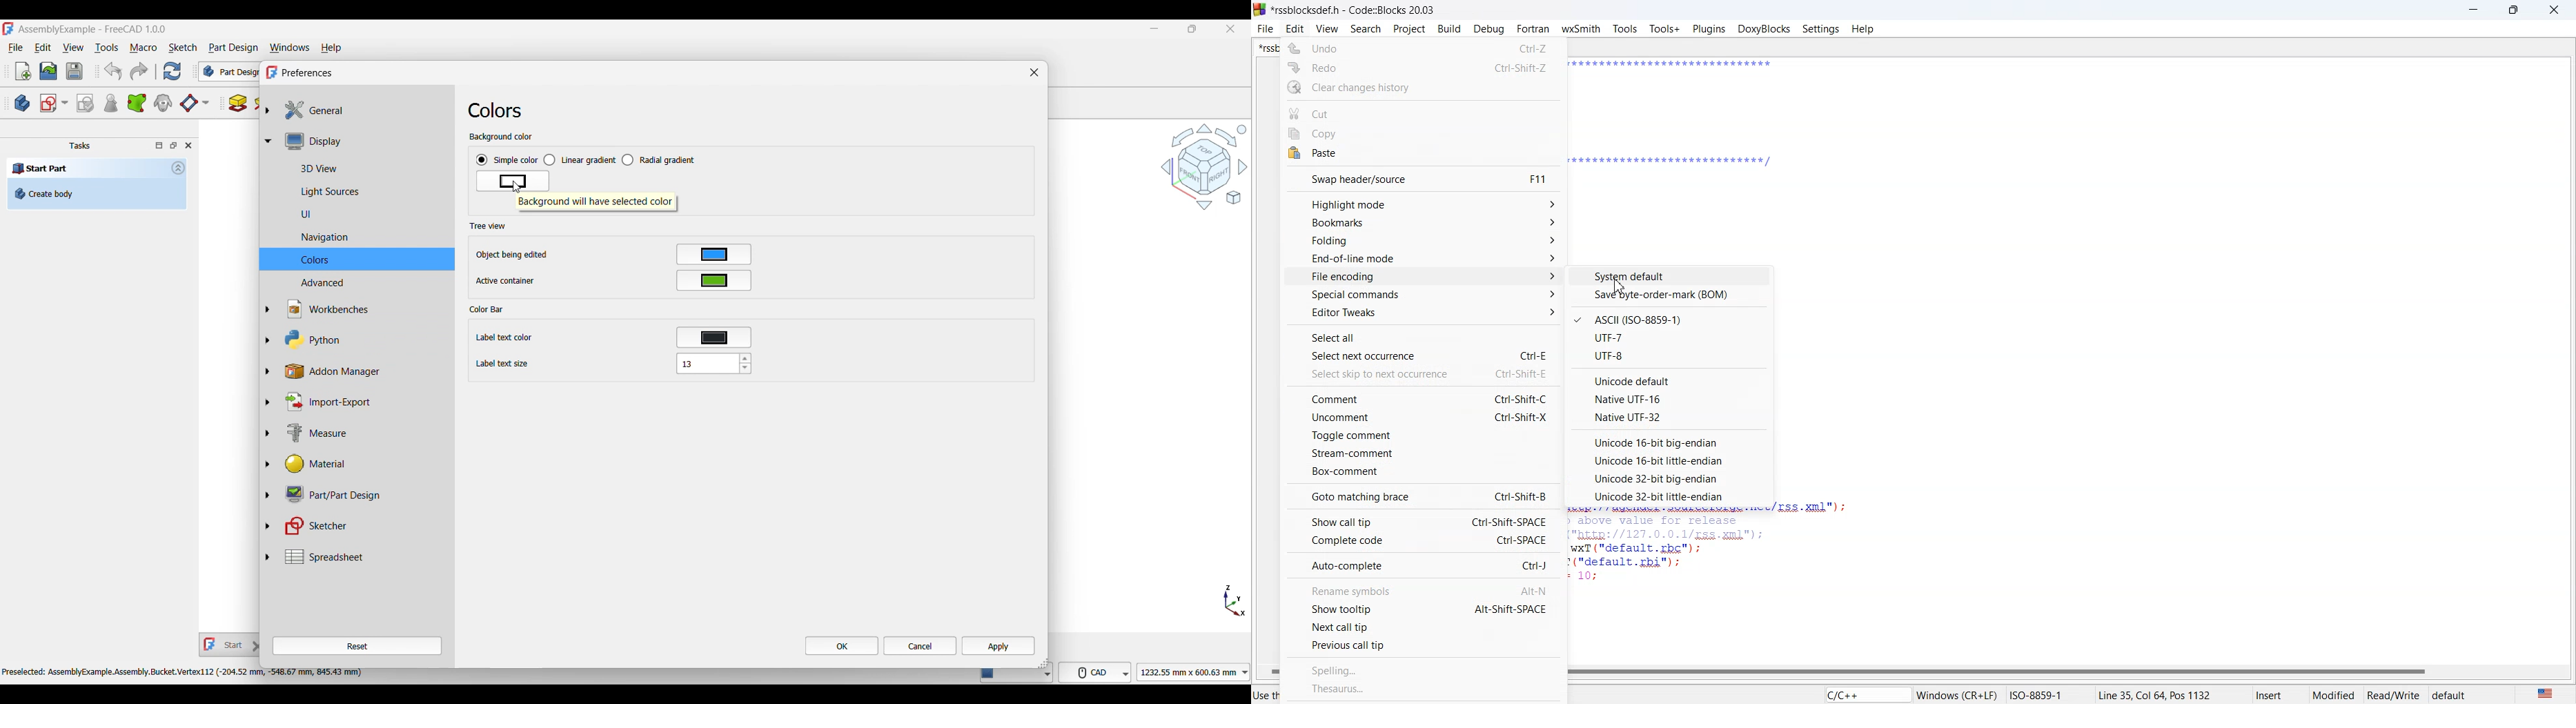 Image resolution: width=2576 pixels, height=728 pixels. What do you see at coordinates (365, 434) in the screenshot?
I see `Measure` at bounding box center [365, 434].